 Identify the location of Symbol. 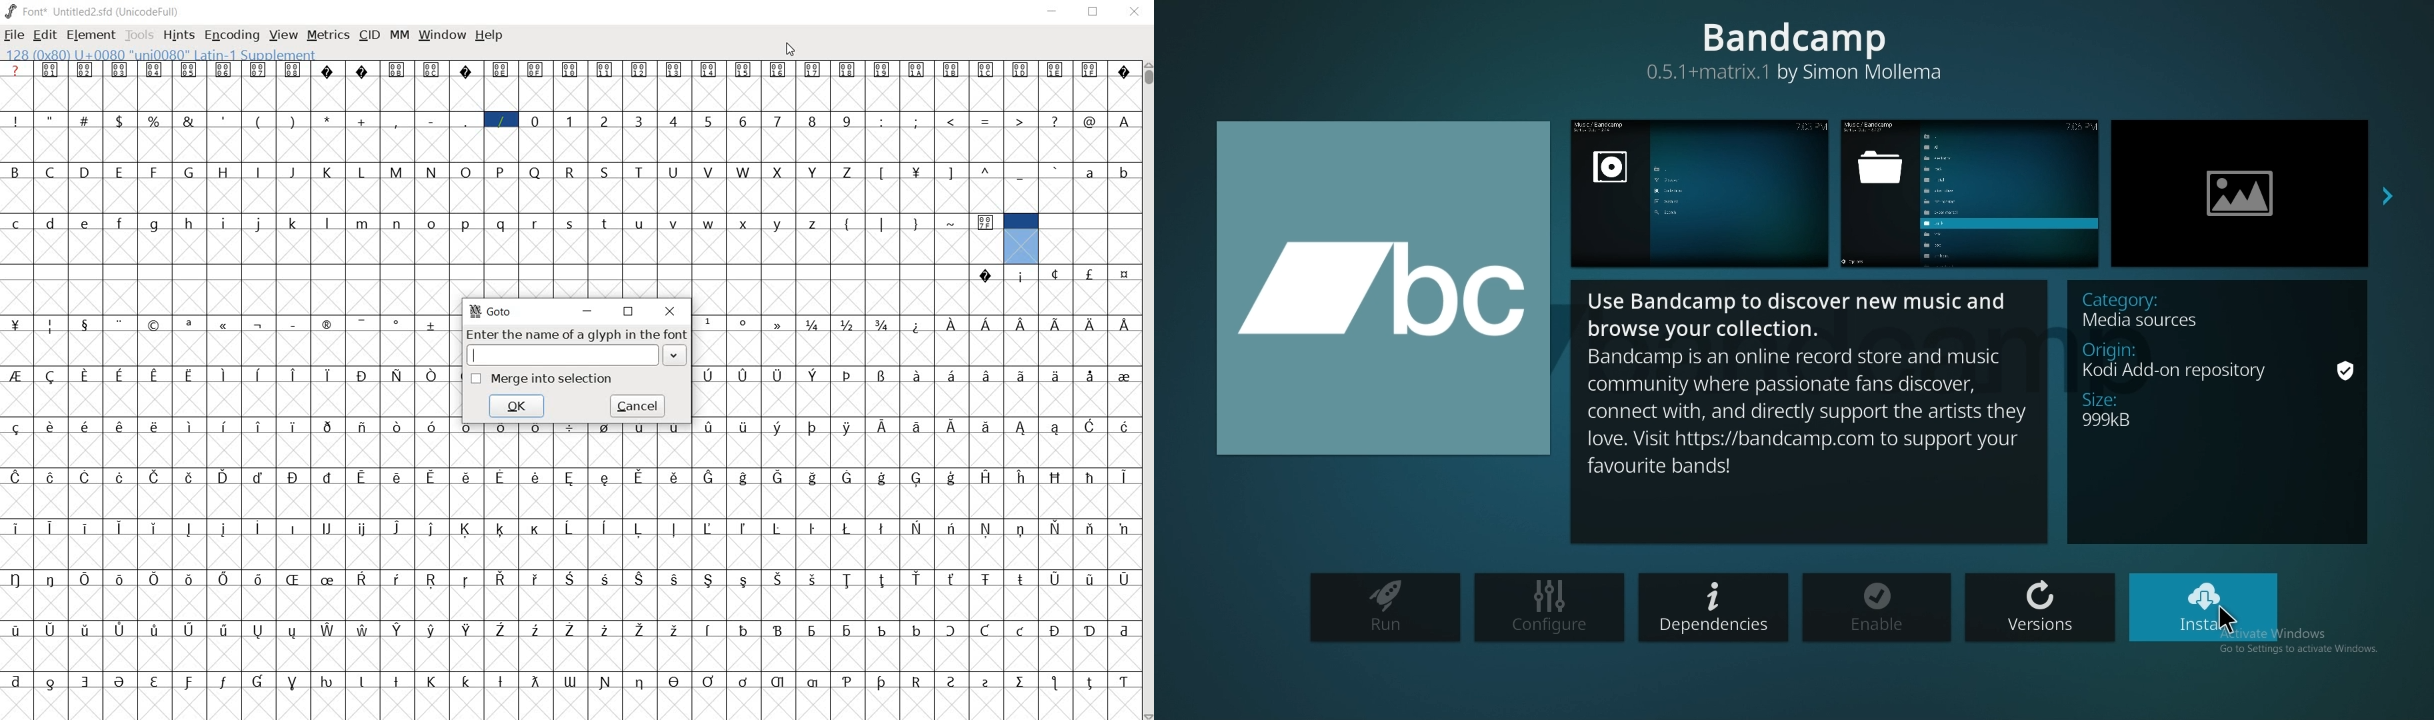
(745, 680).